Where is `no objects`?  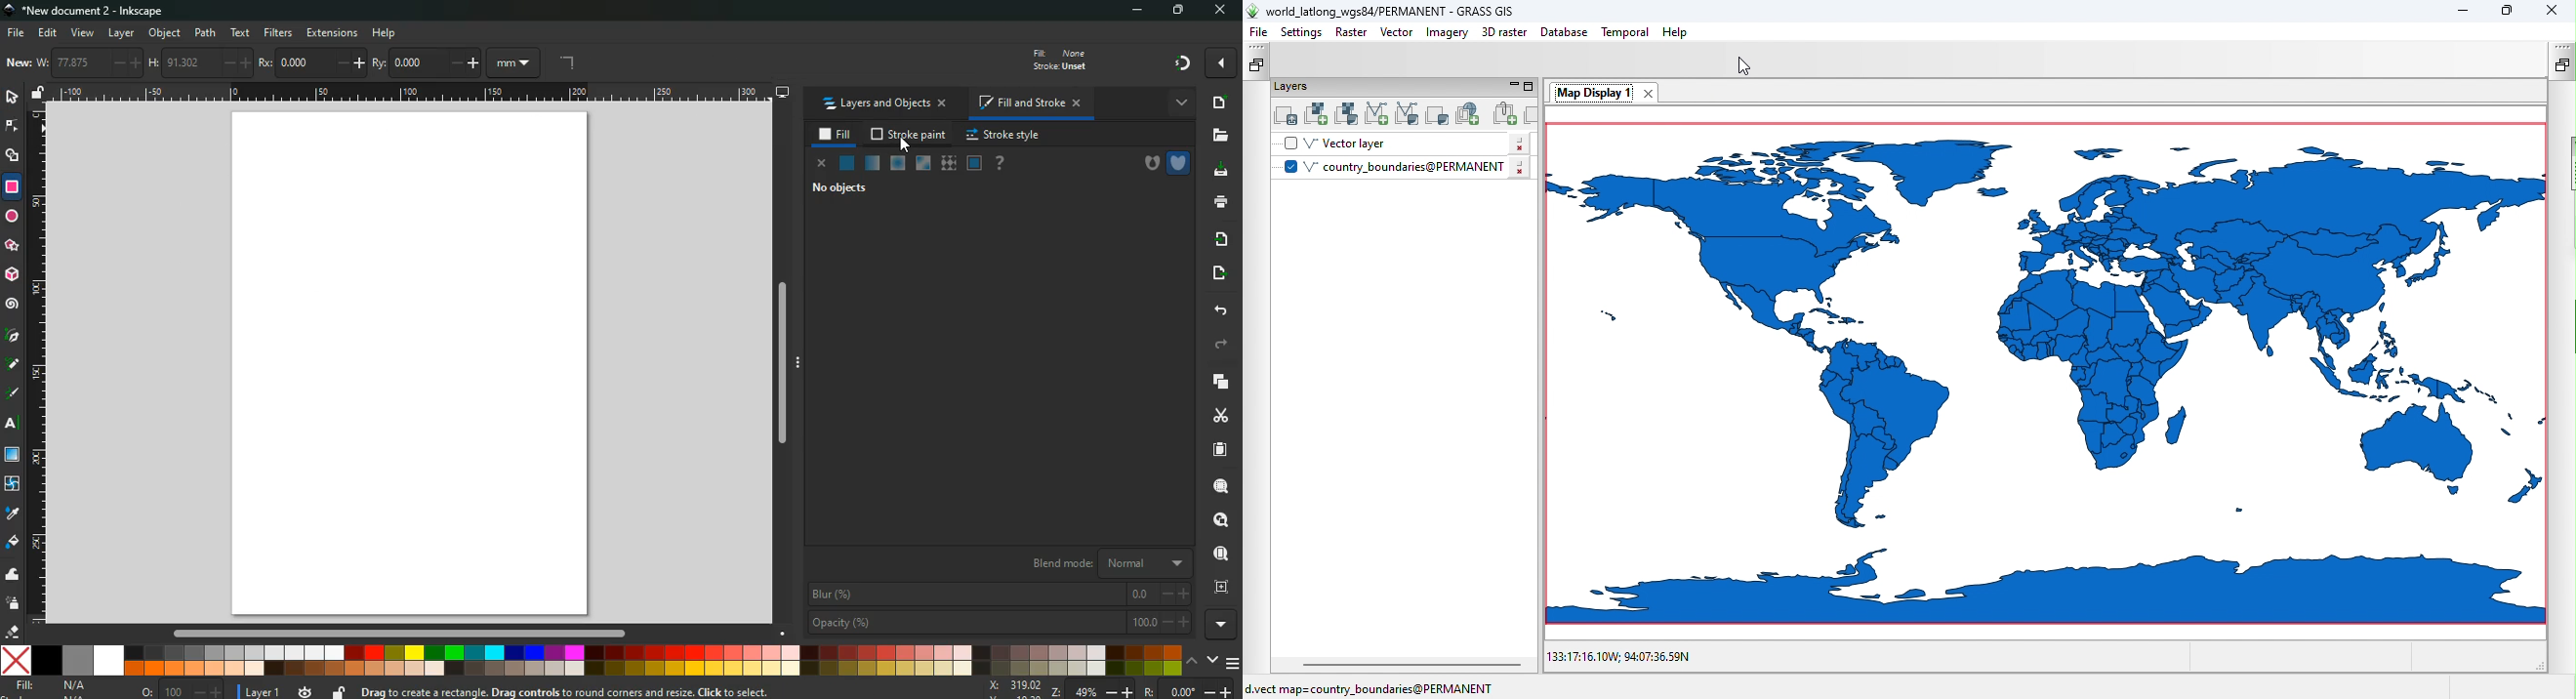 no objects is located at coordinates (836, 189).